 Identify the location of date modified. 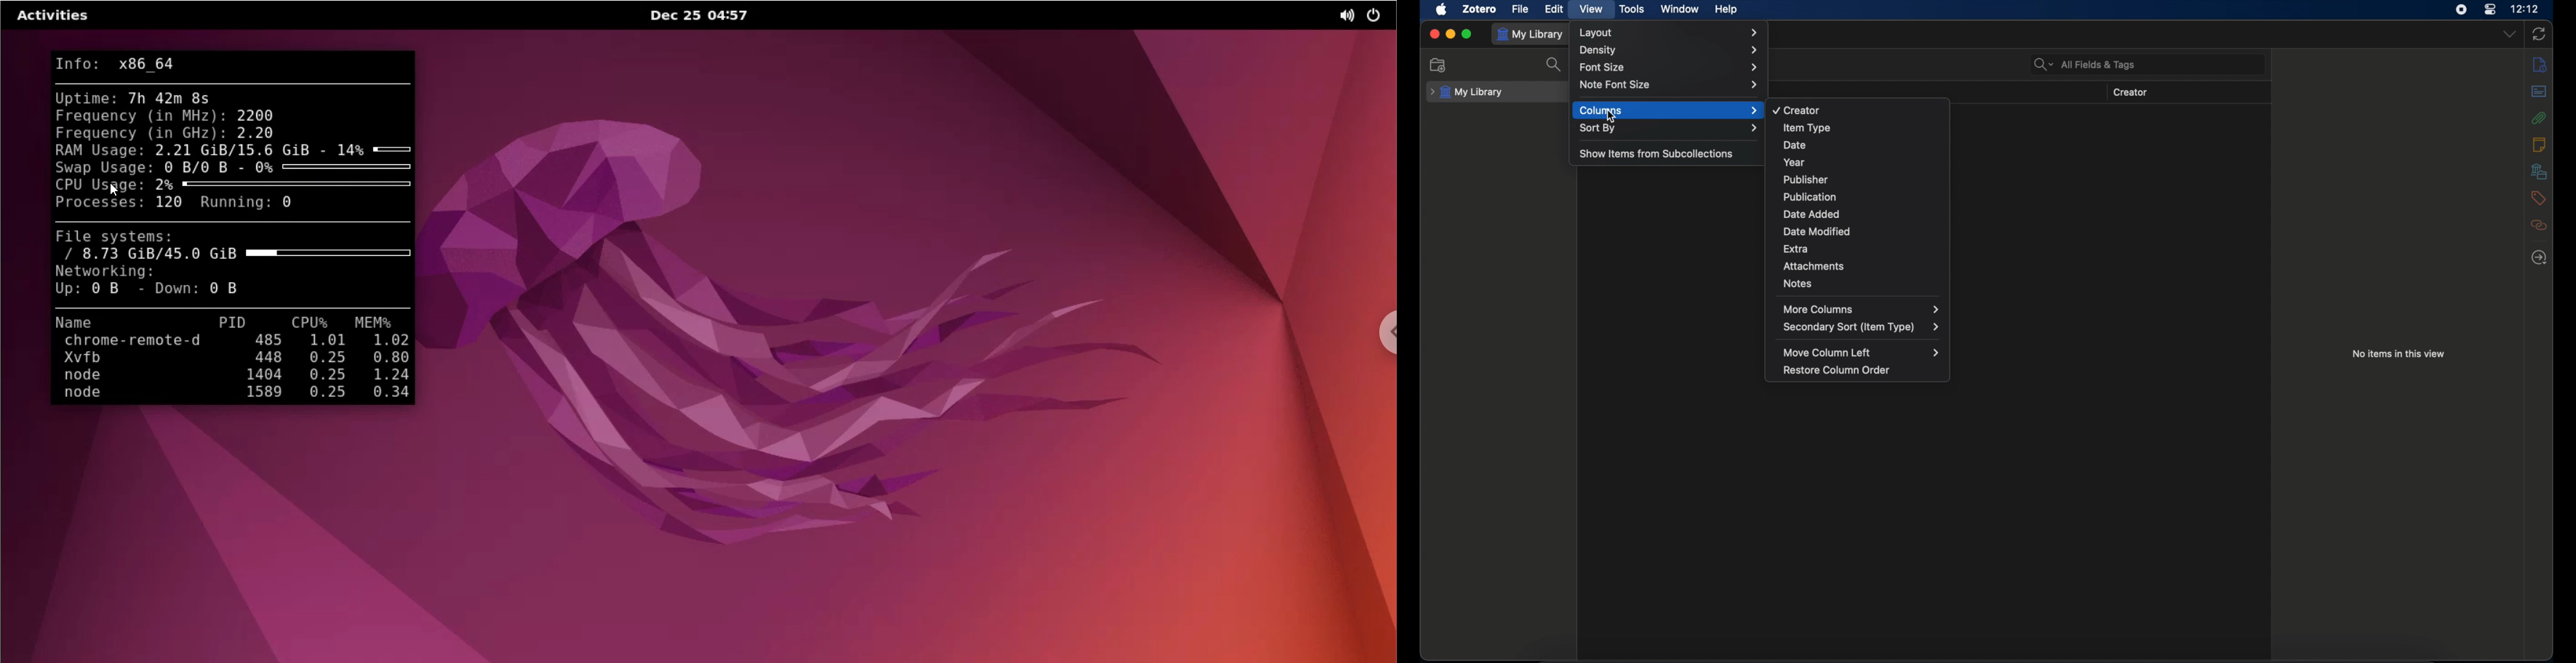
(1818, 231).